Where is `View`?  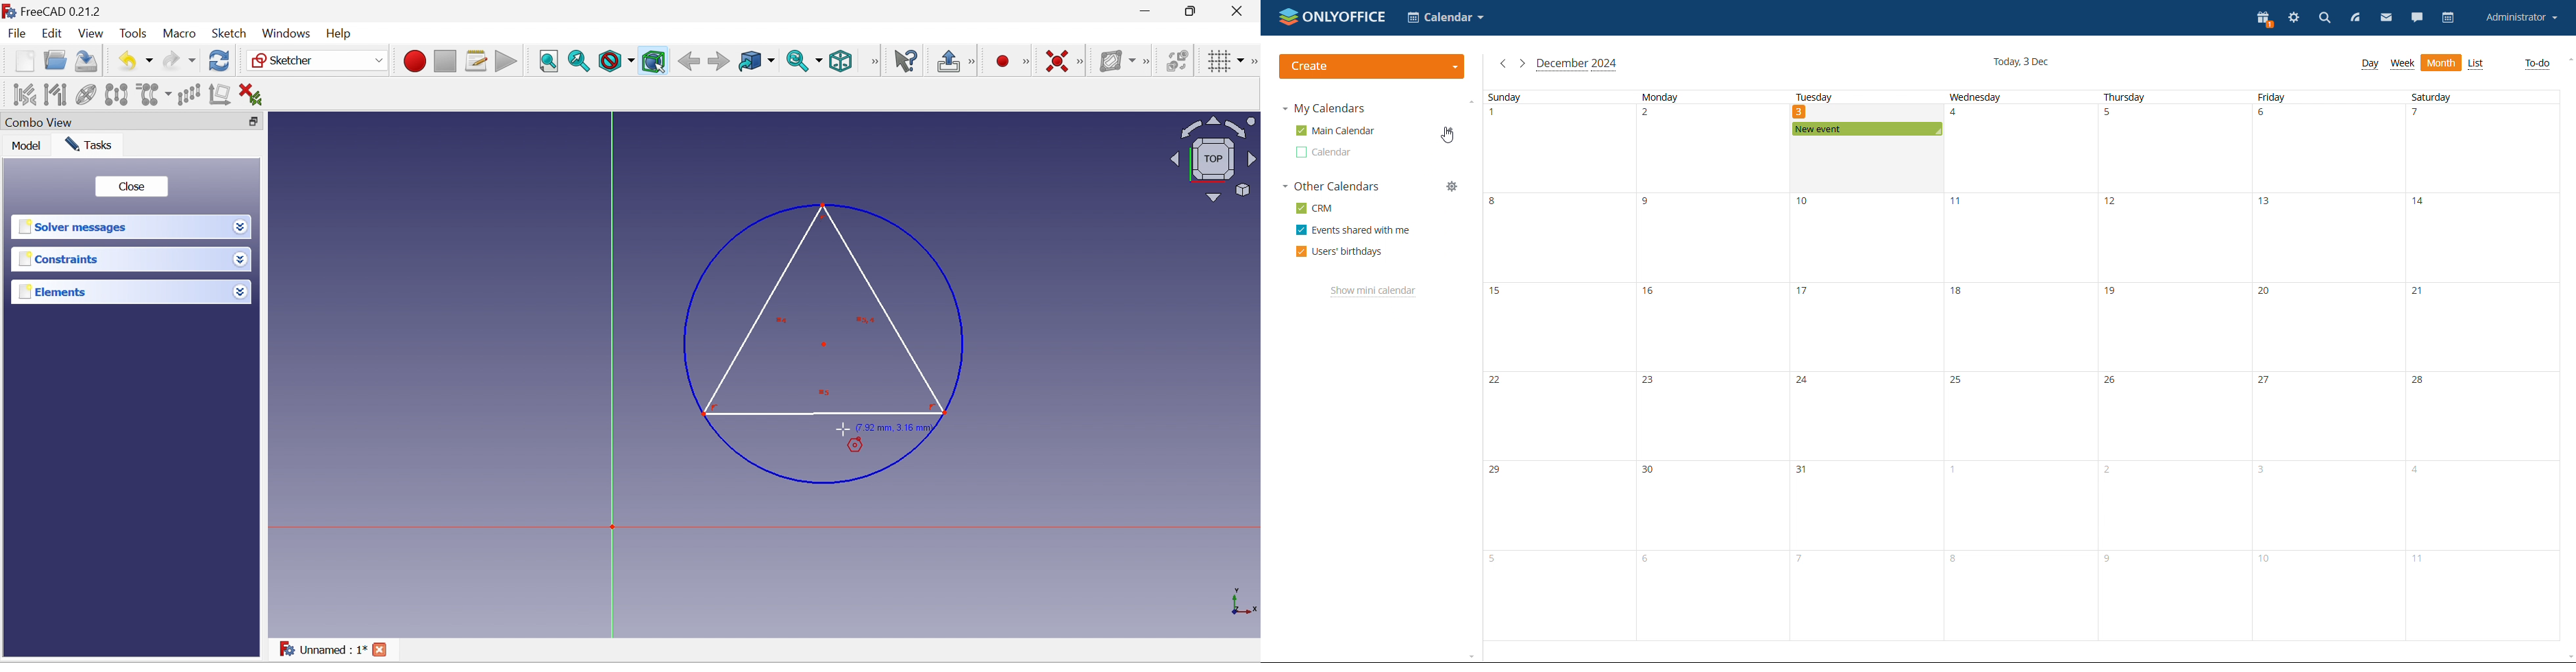
View is located at coordinates (91, 35).